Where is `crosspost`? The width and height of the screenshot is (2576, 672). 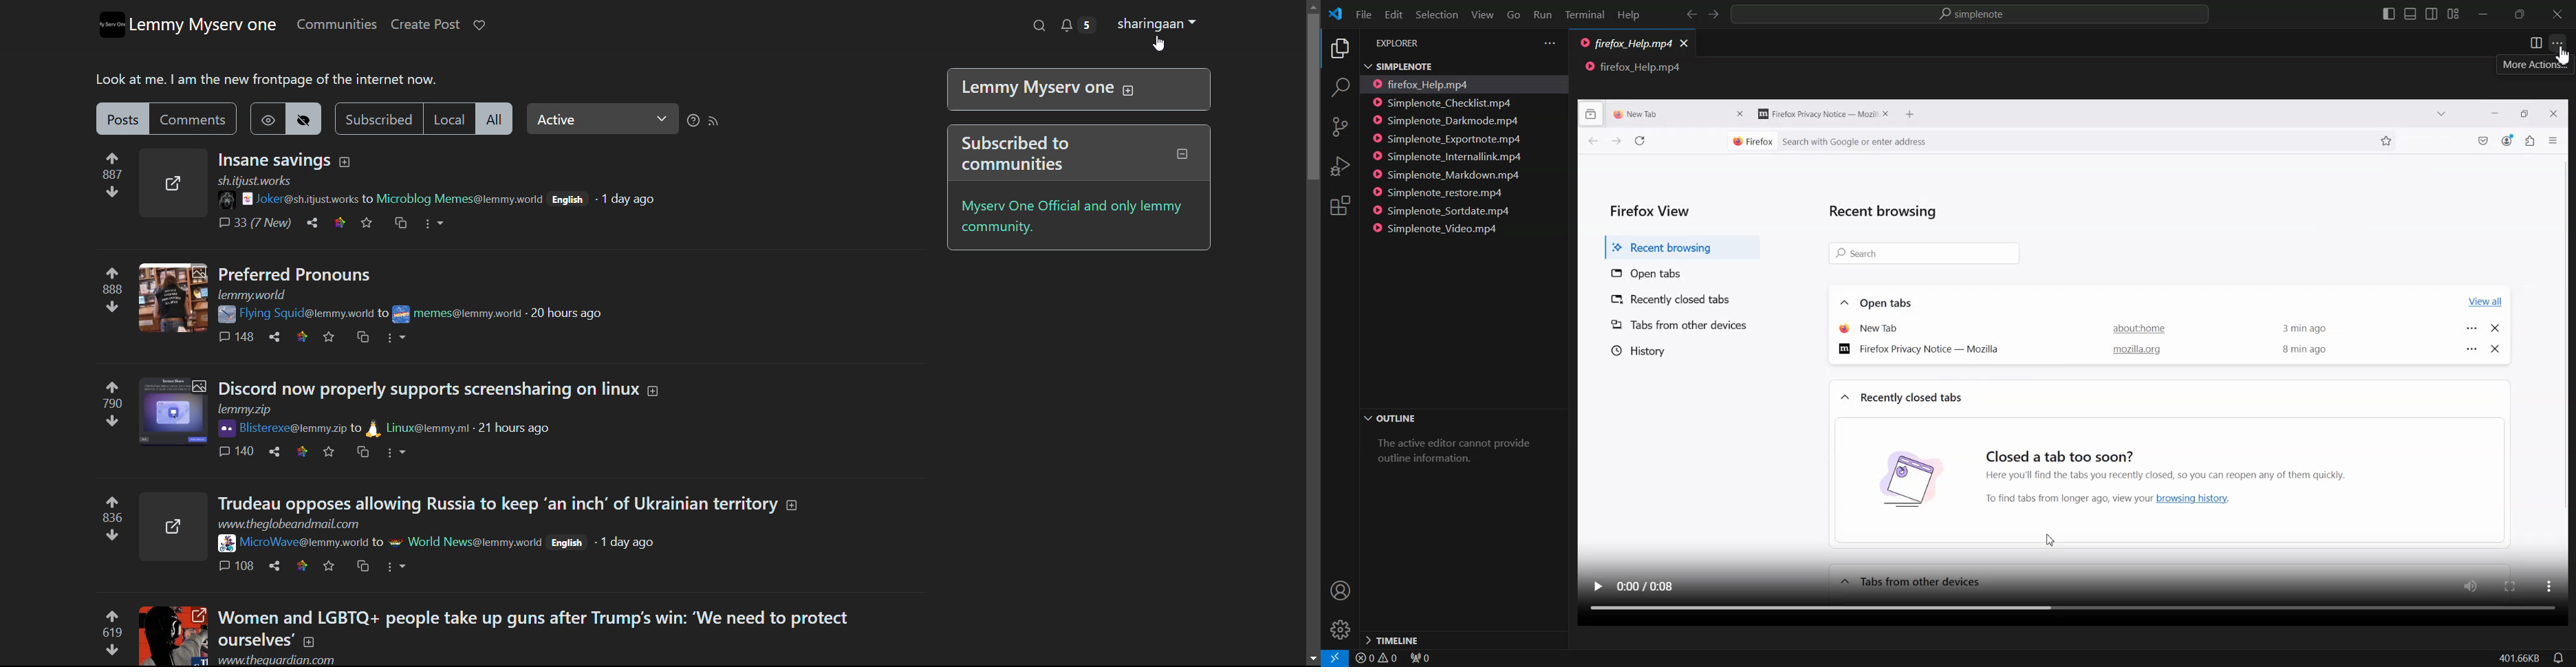 crosspost is located at coordinates (399, 222).